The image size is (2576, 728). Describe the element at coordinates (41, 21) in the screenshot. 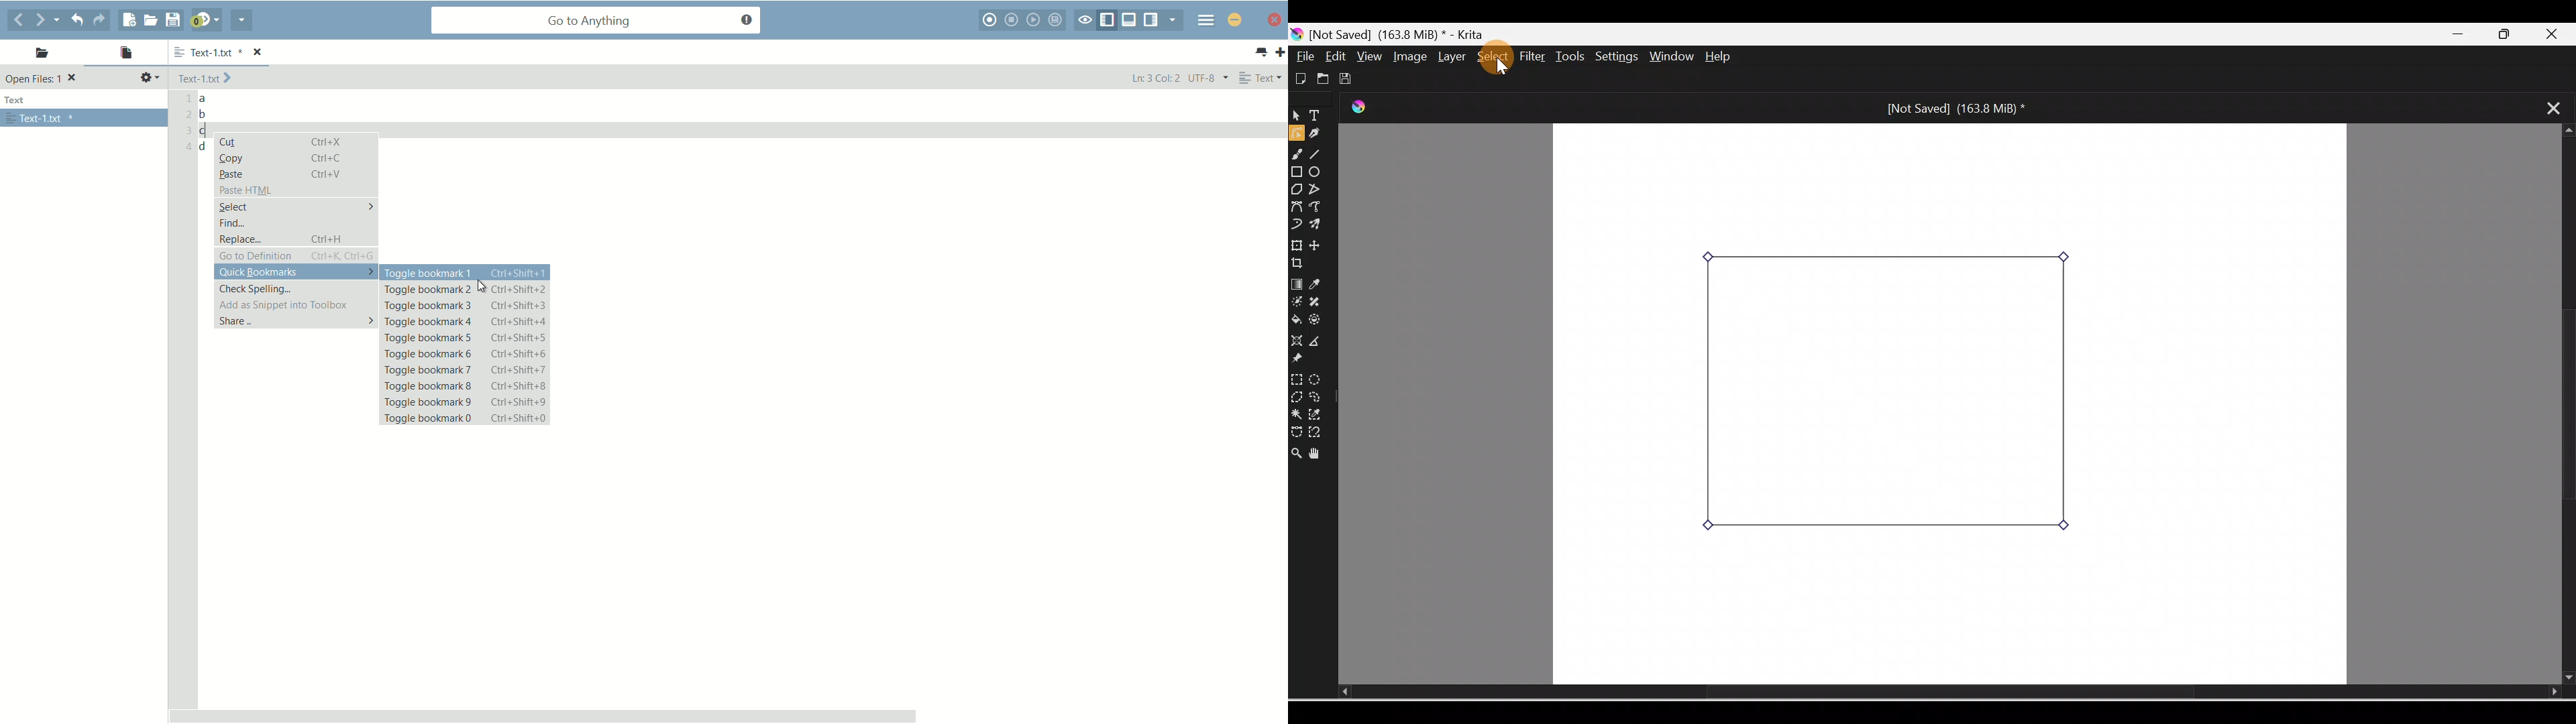

I see `go forward` at that location.